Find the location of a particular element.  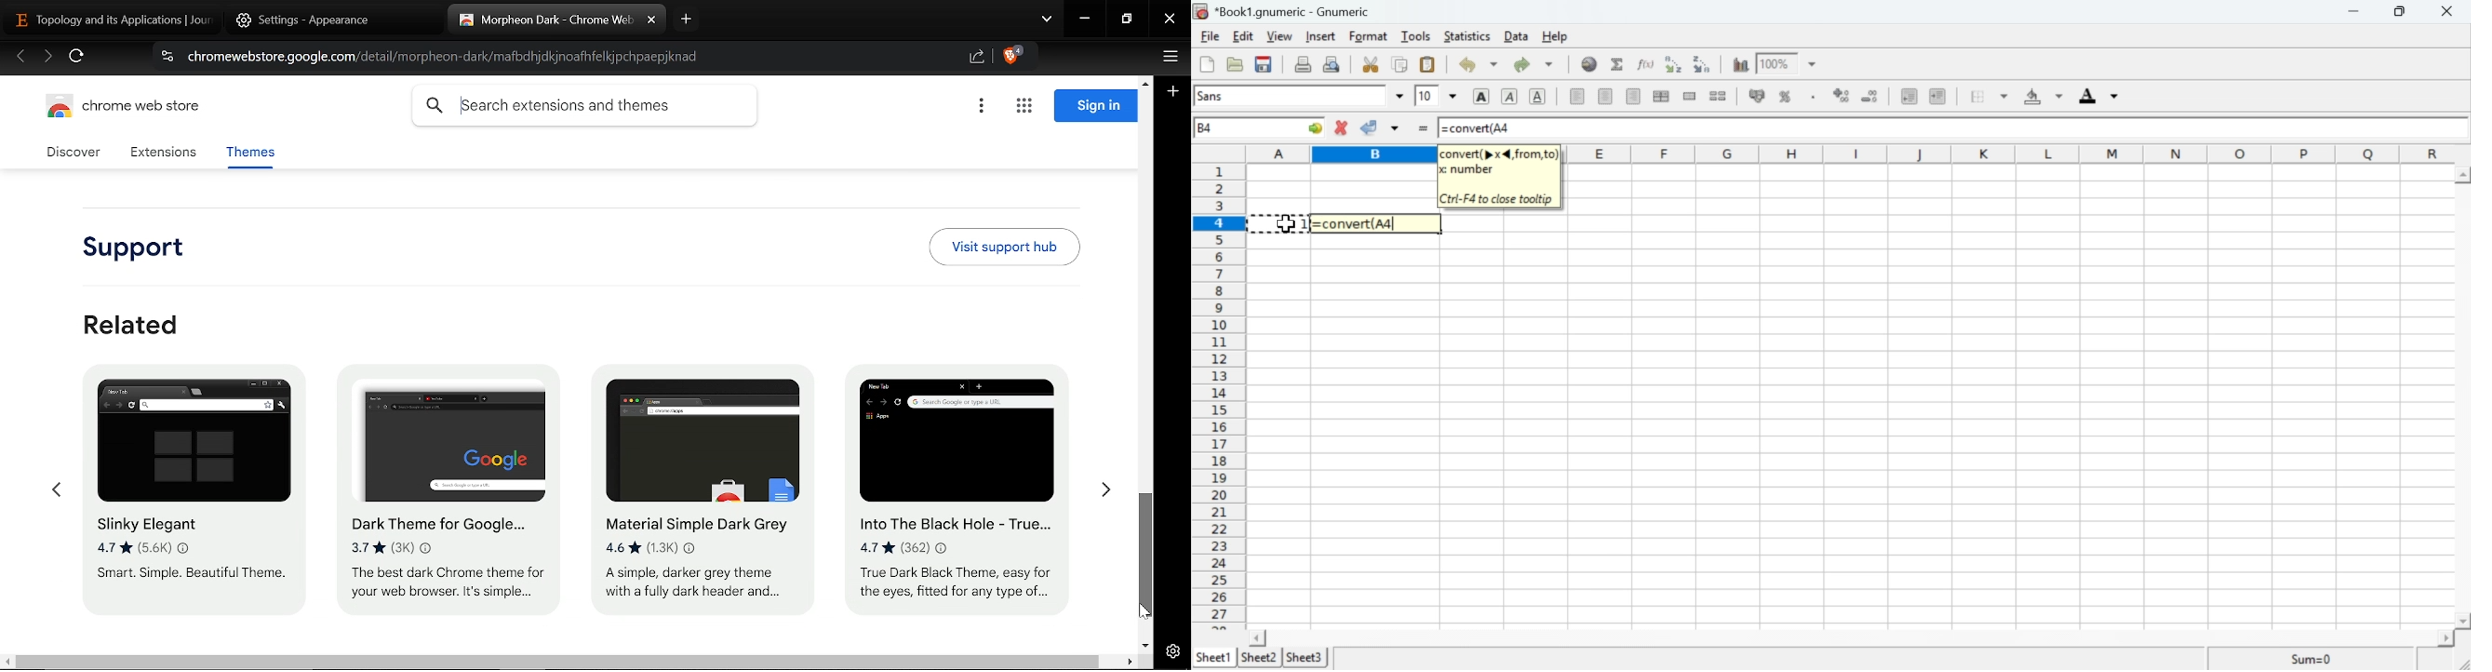

Statistics is located at coordinates (1468, 36).